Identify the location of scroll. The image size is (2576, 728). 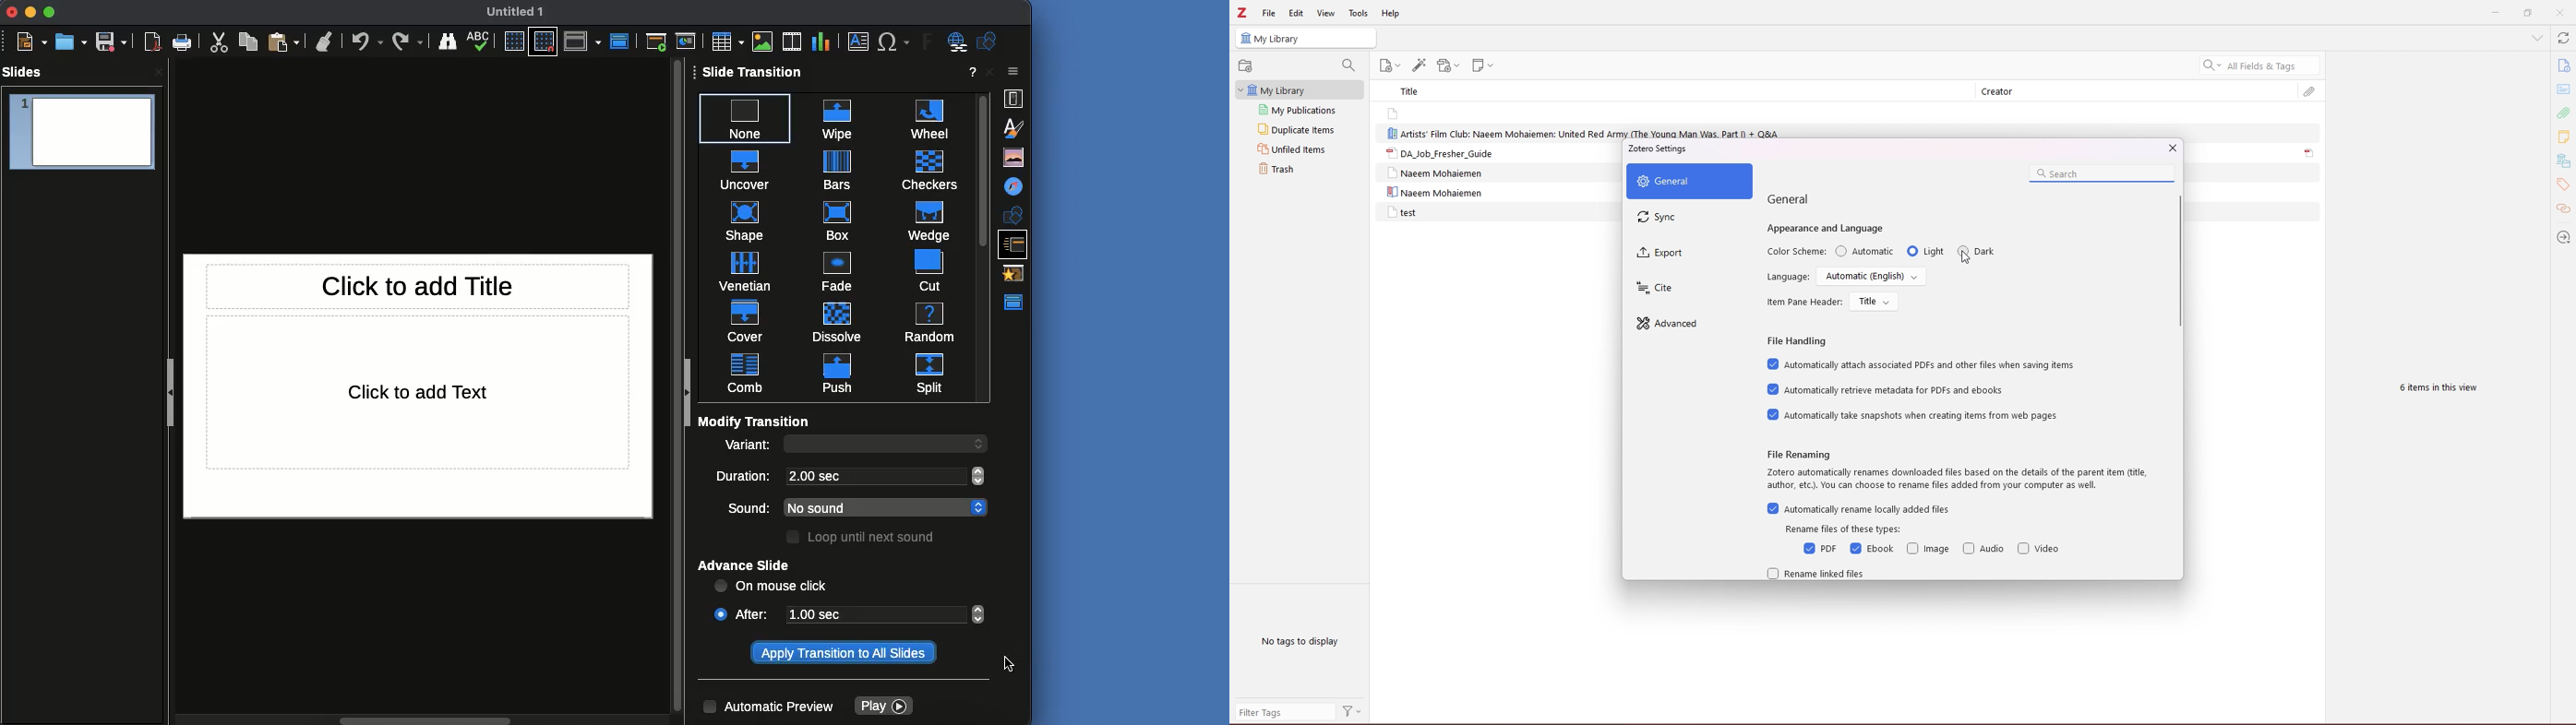
(980, 476).